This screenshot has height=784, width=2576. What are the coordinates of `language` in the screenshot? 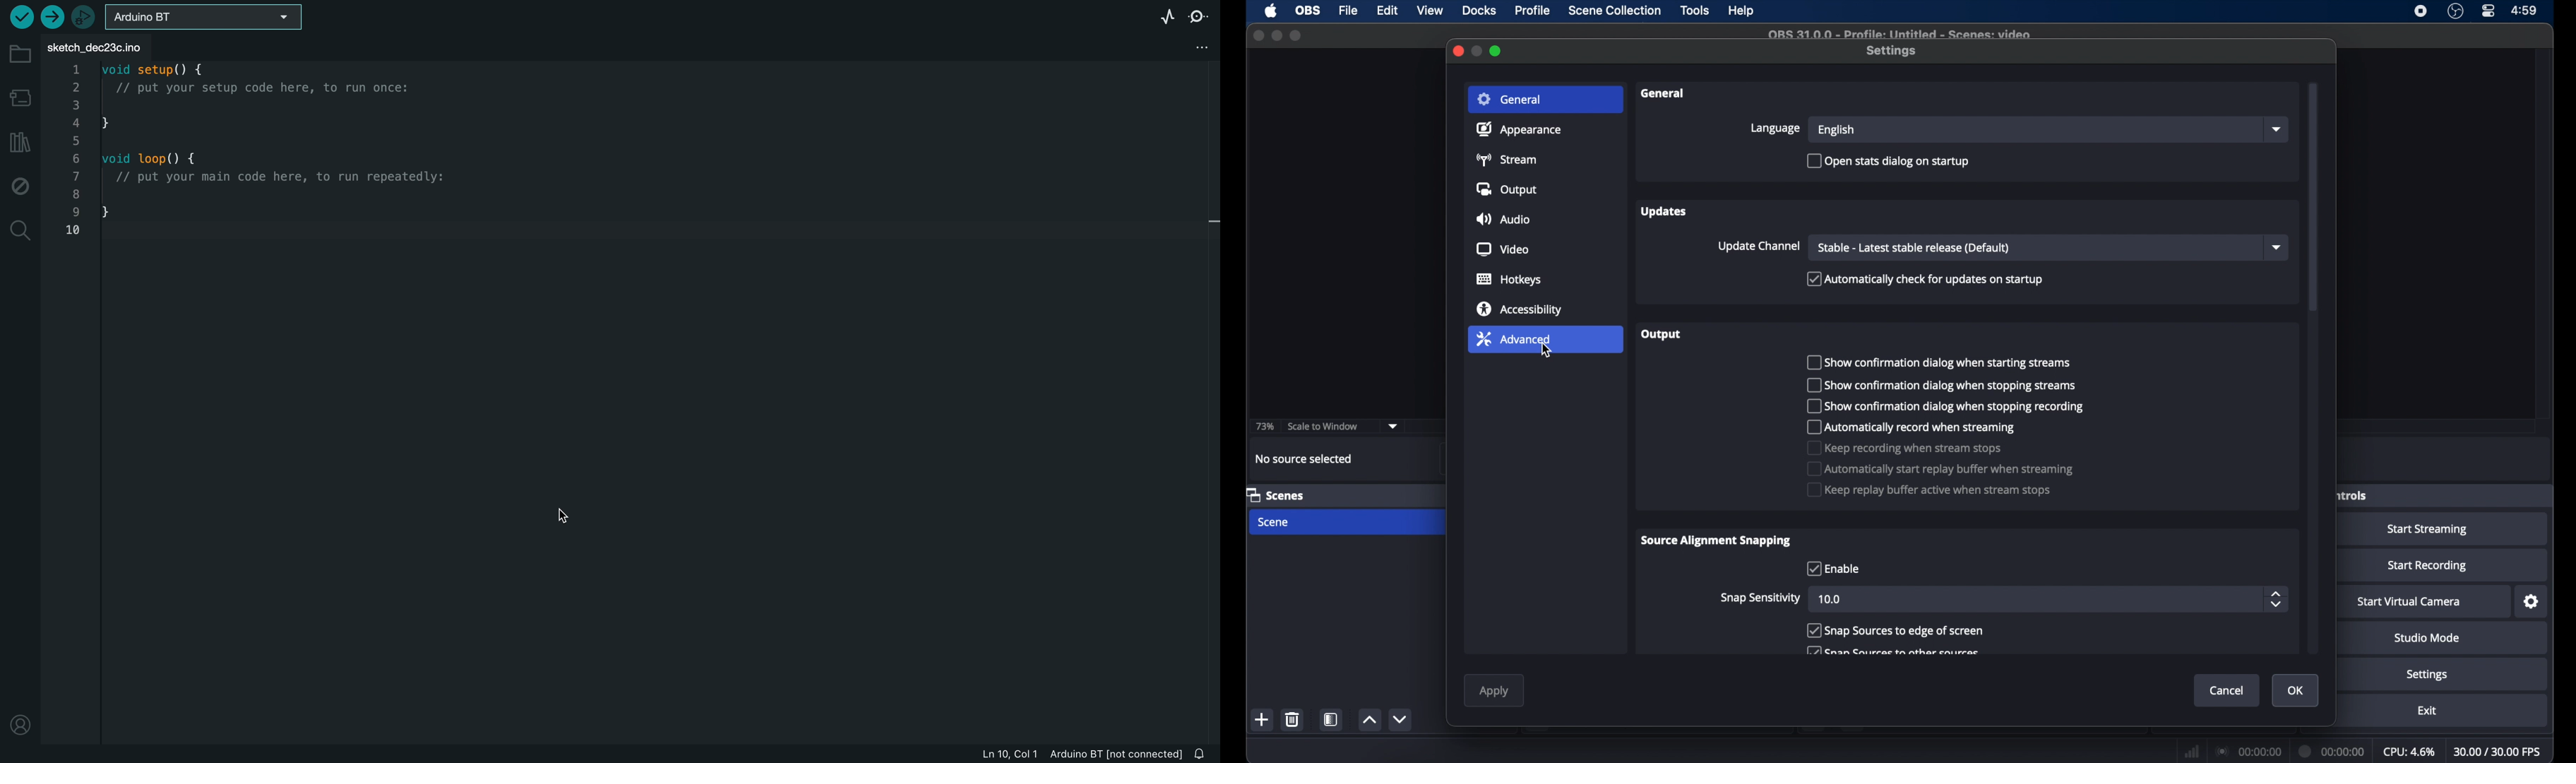 It's located at (1775, 128).